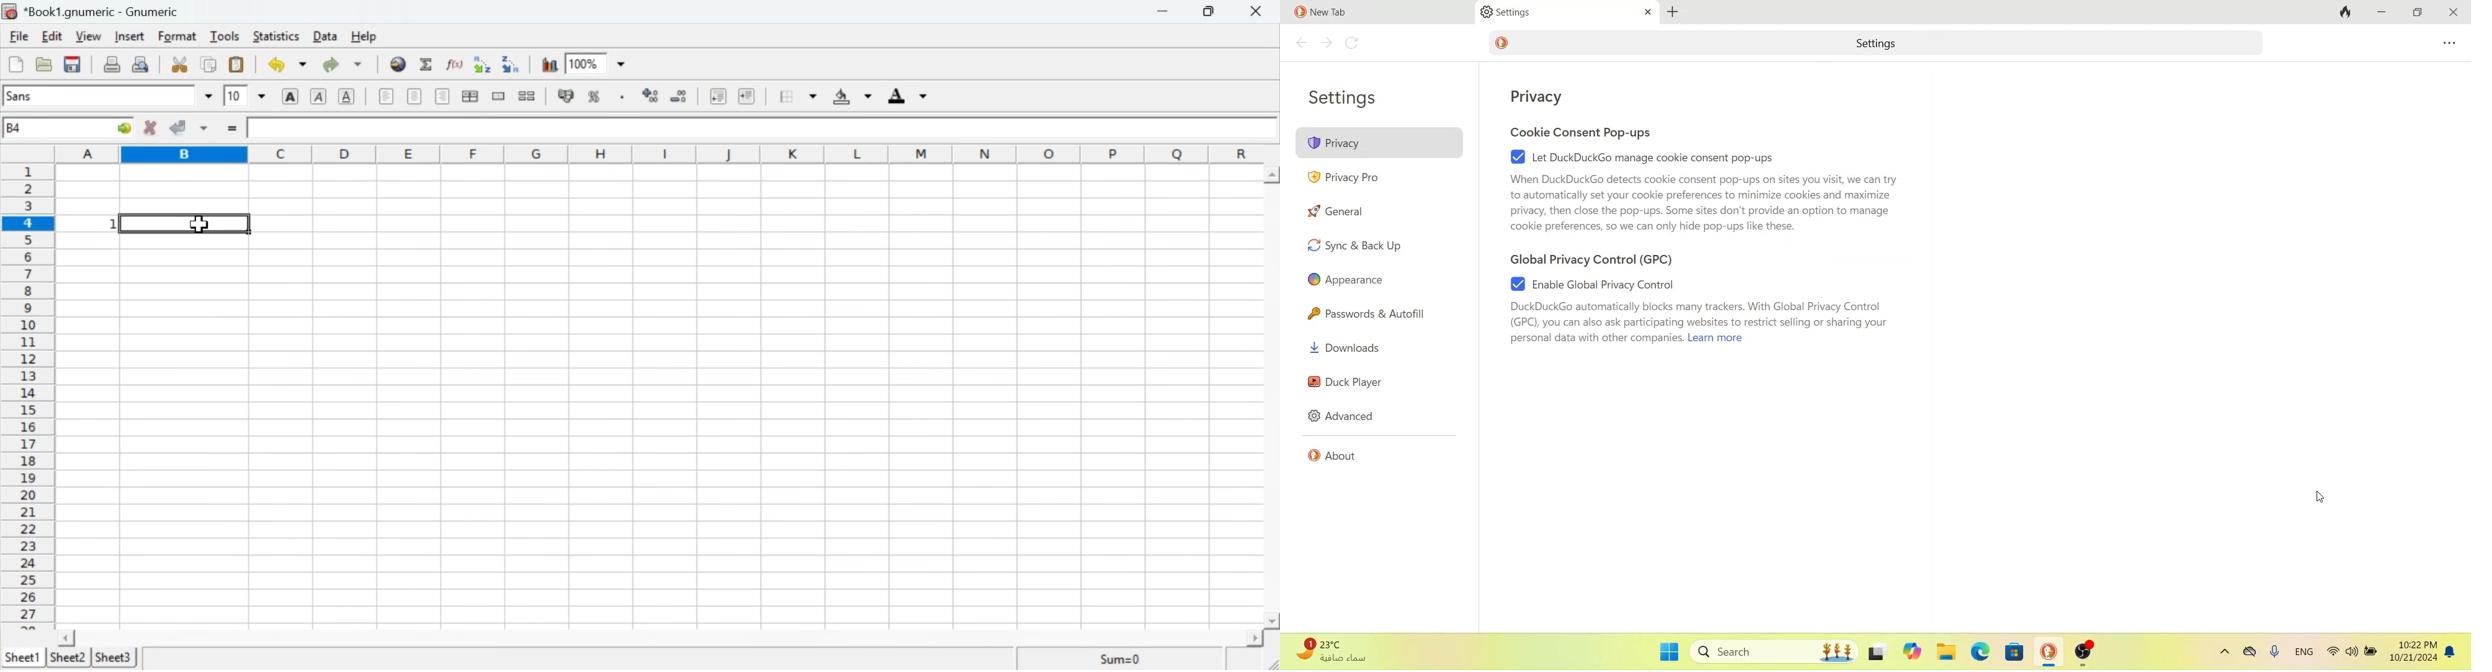 The image size is (2492, 672). Describe the element at coordinates (1536, 97) in the screenshot. I see `privacy` at that location.